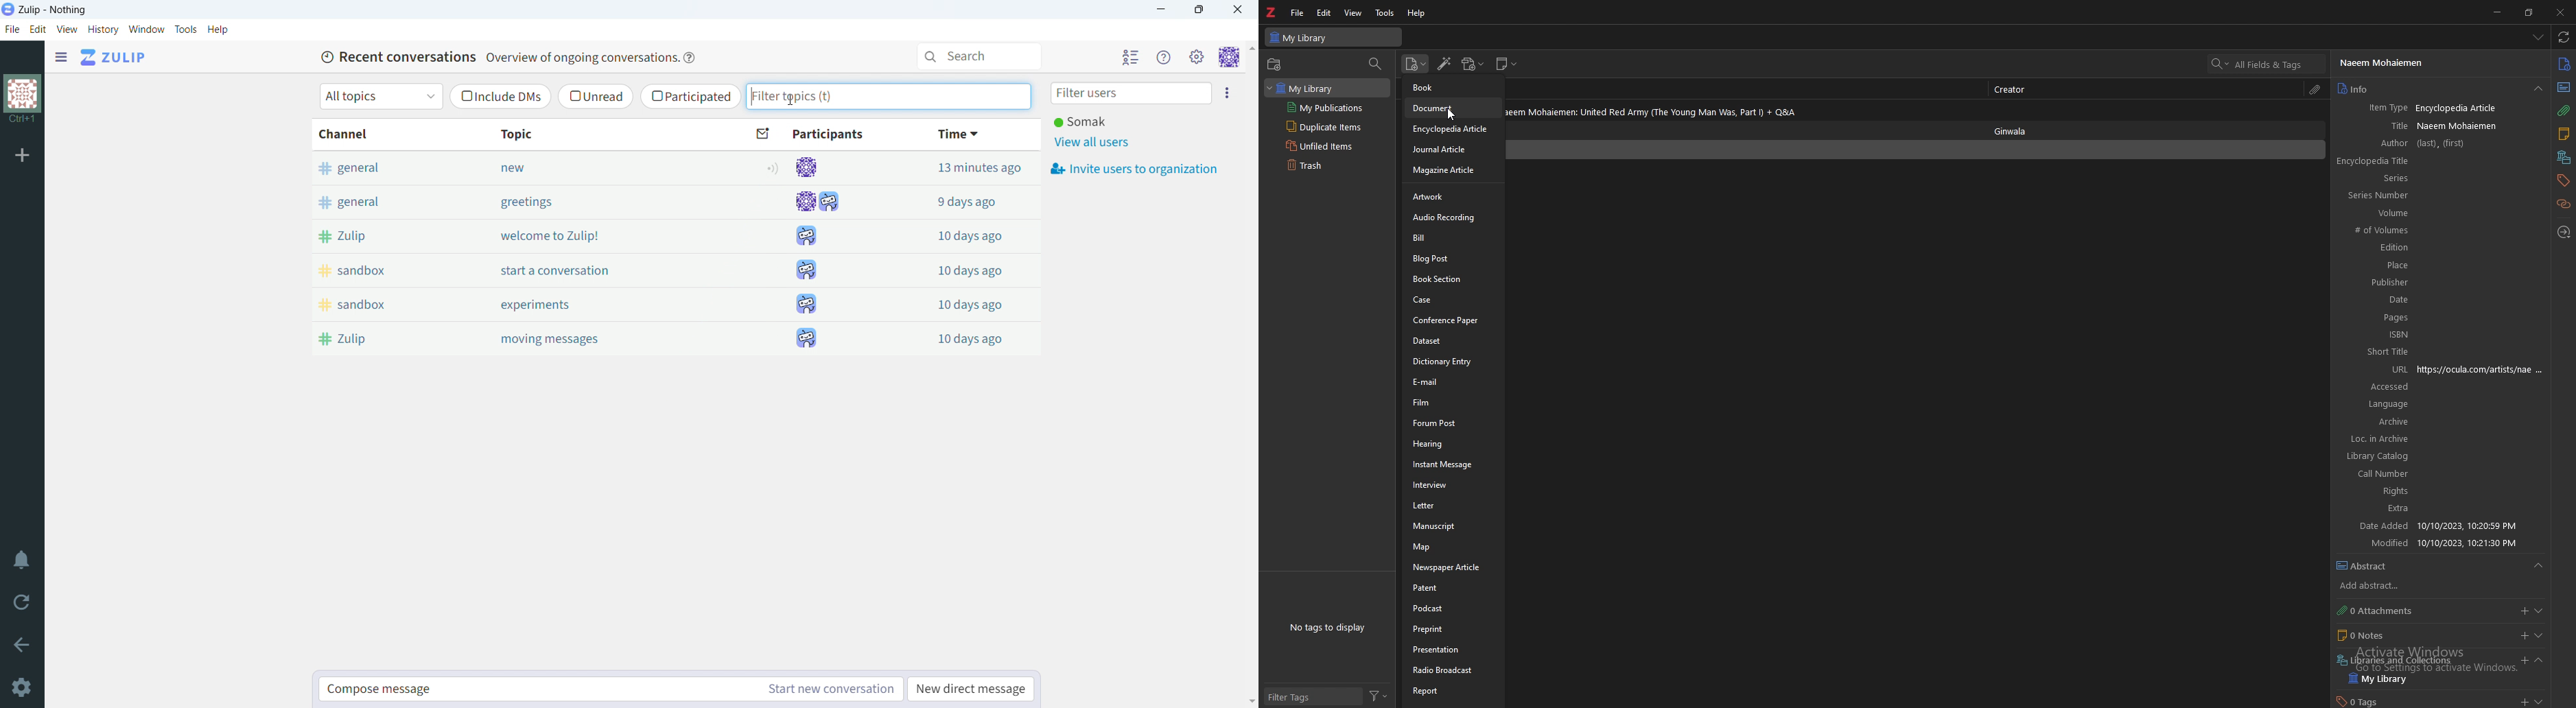 This screenshot has height=728, width=2576. What do you see at coordinates (956, 233) in the screenshot?
I see `10 days ago` at bounding box center [956, 233].